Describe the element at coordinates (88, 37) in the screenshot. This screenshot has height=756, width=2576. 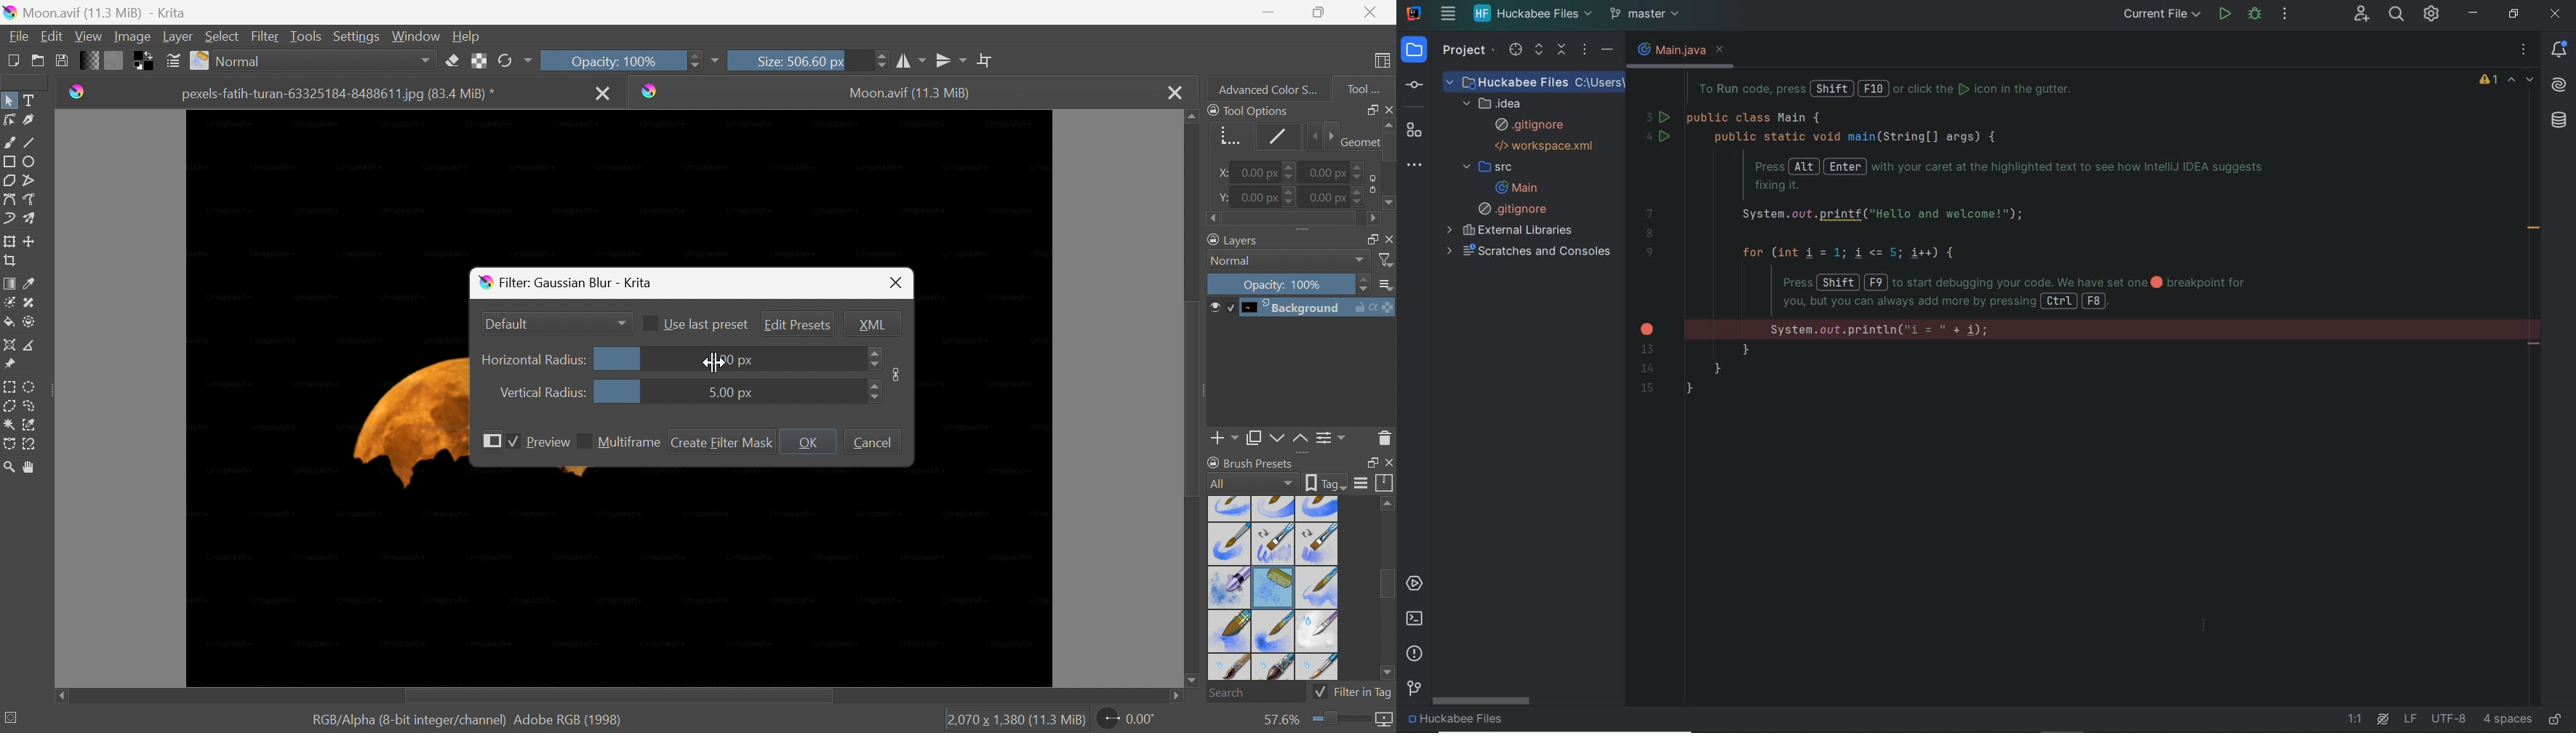
I see `View` at that location.